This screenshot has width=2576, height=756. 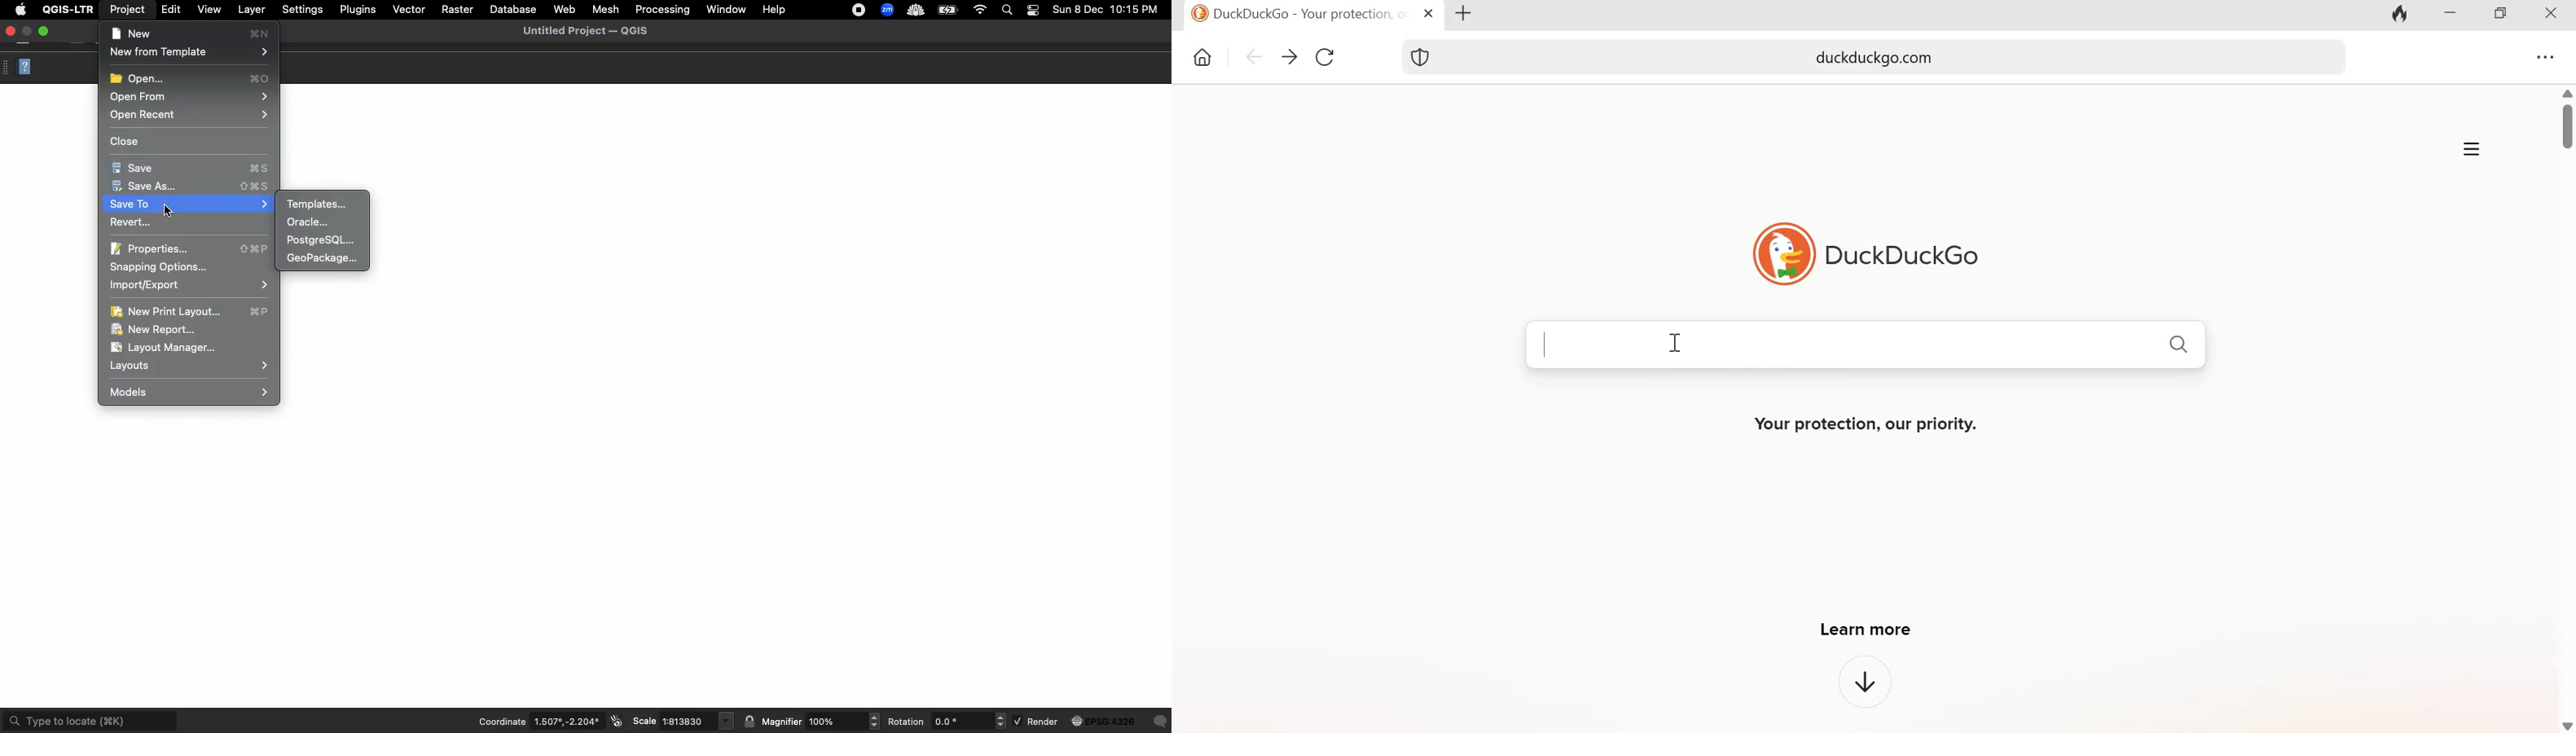 I want to click on New tab, so click(x=1469, y=13).